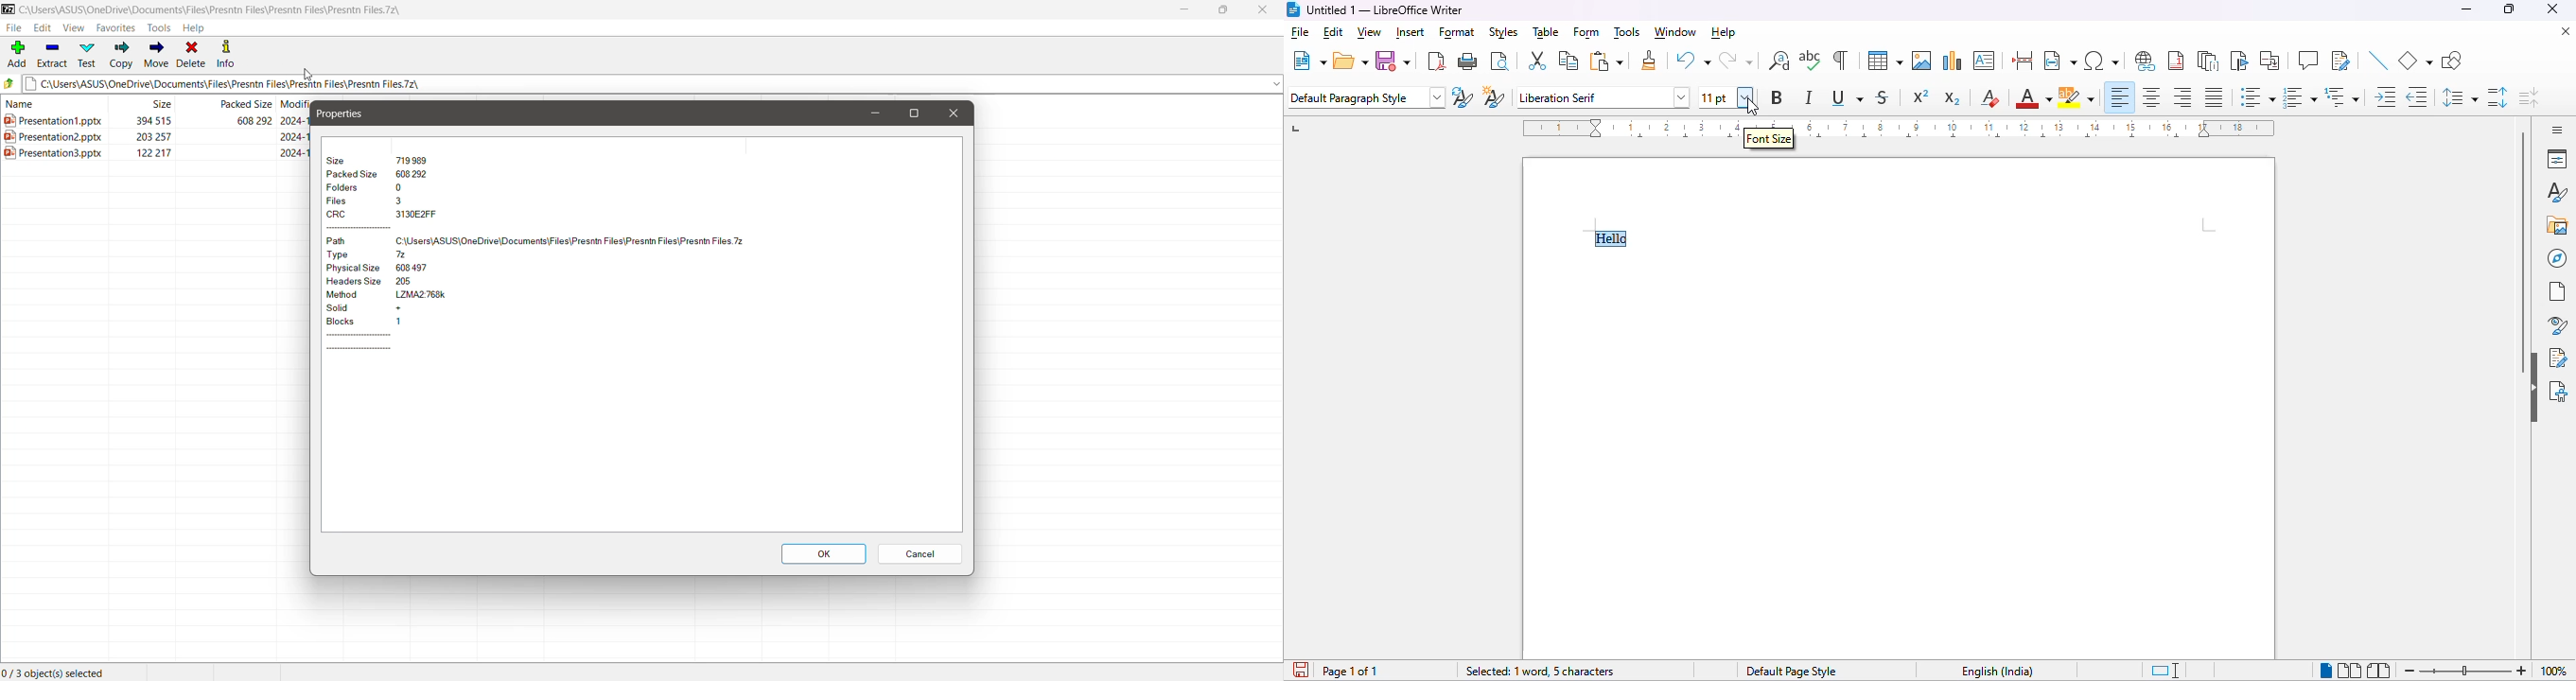 This screenshot has height=700, width=2576. What do you see at coordinates (2270, 61) in the screenshot?
I see `insert cross-reference` at bounding box center [2270, 61].